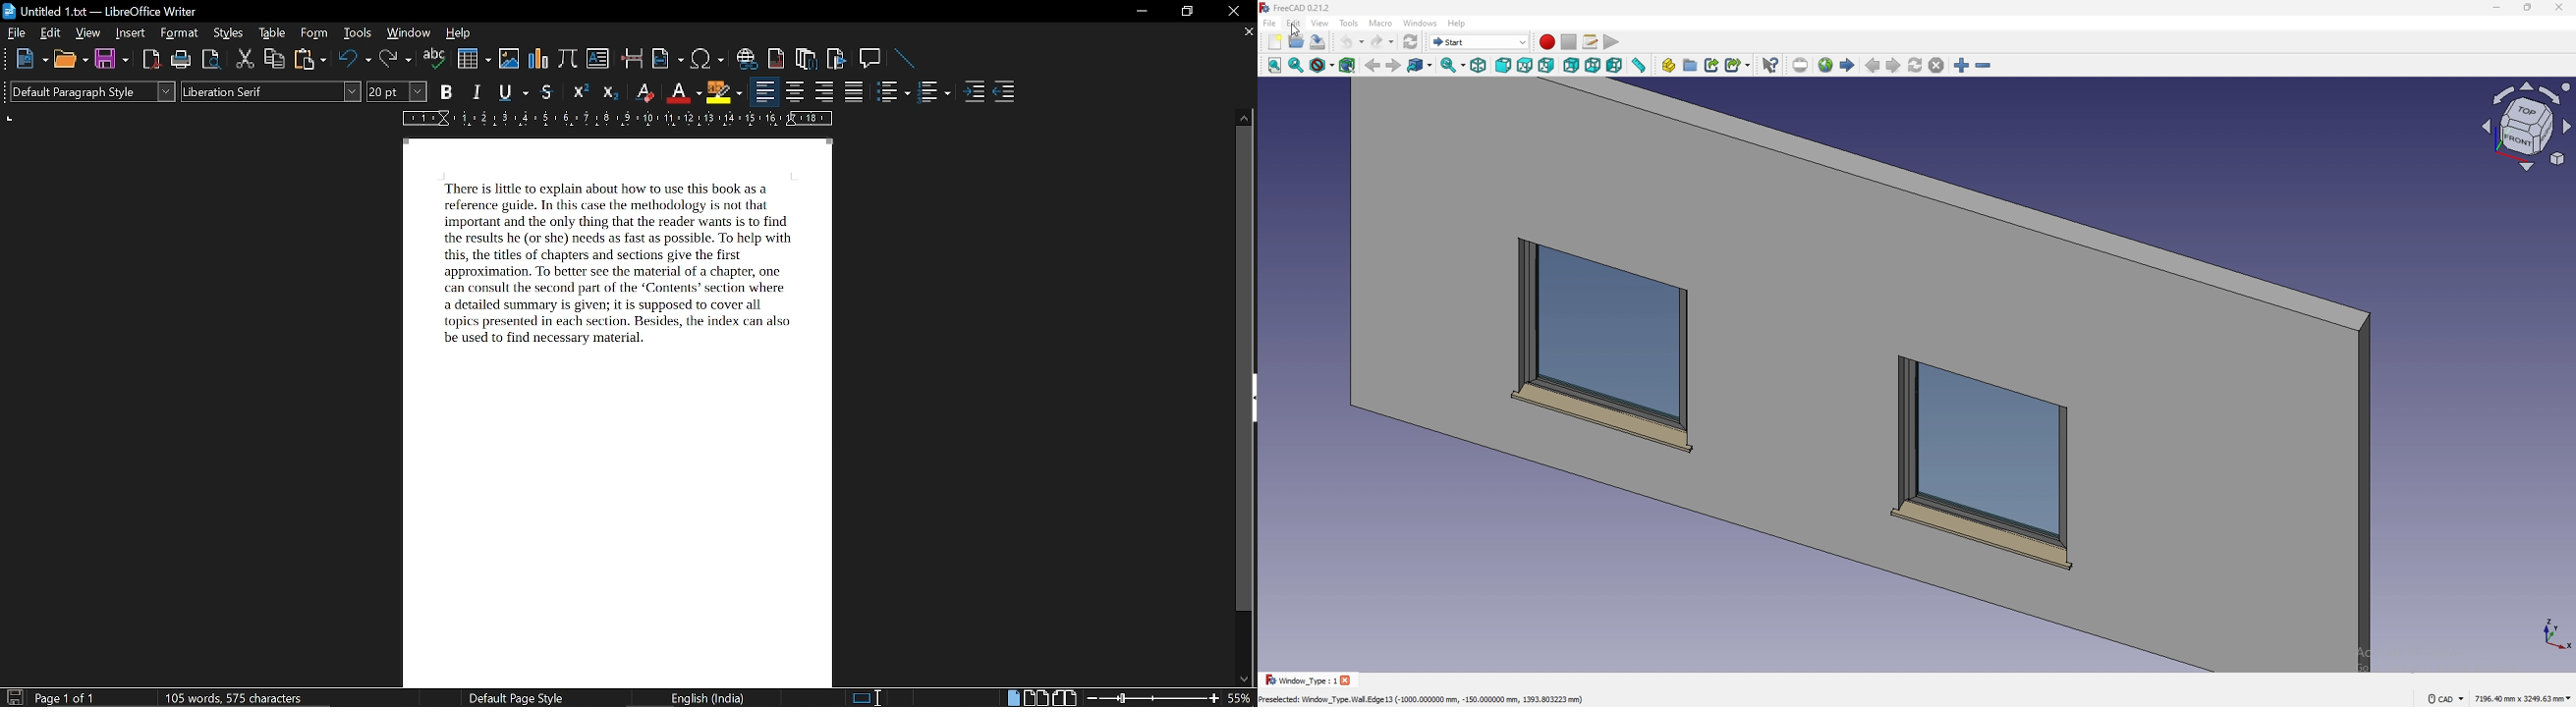  I want to click on highlight, so click(723, 93).